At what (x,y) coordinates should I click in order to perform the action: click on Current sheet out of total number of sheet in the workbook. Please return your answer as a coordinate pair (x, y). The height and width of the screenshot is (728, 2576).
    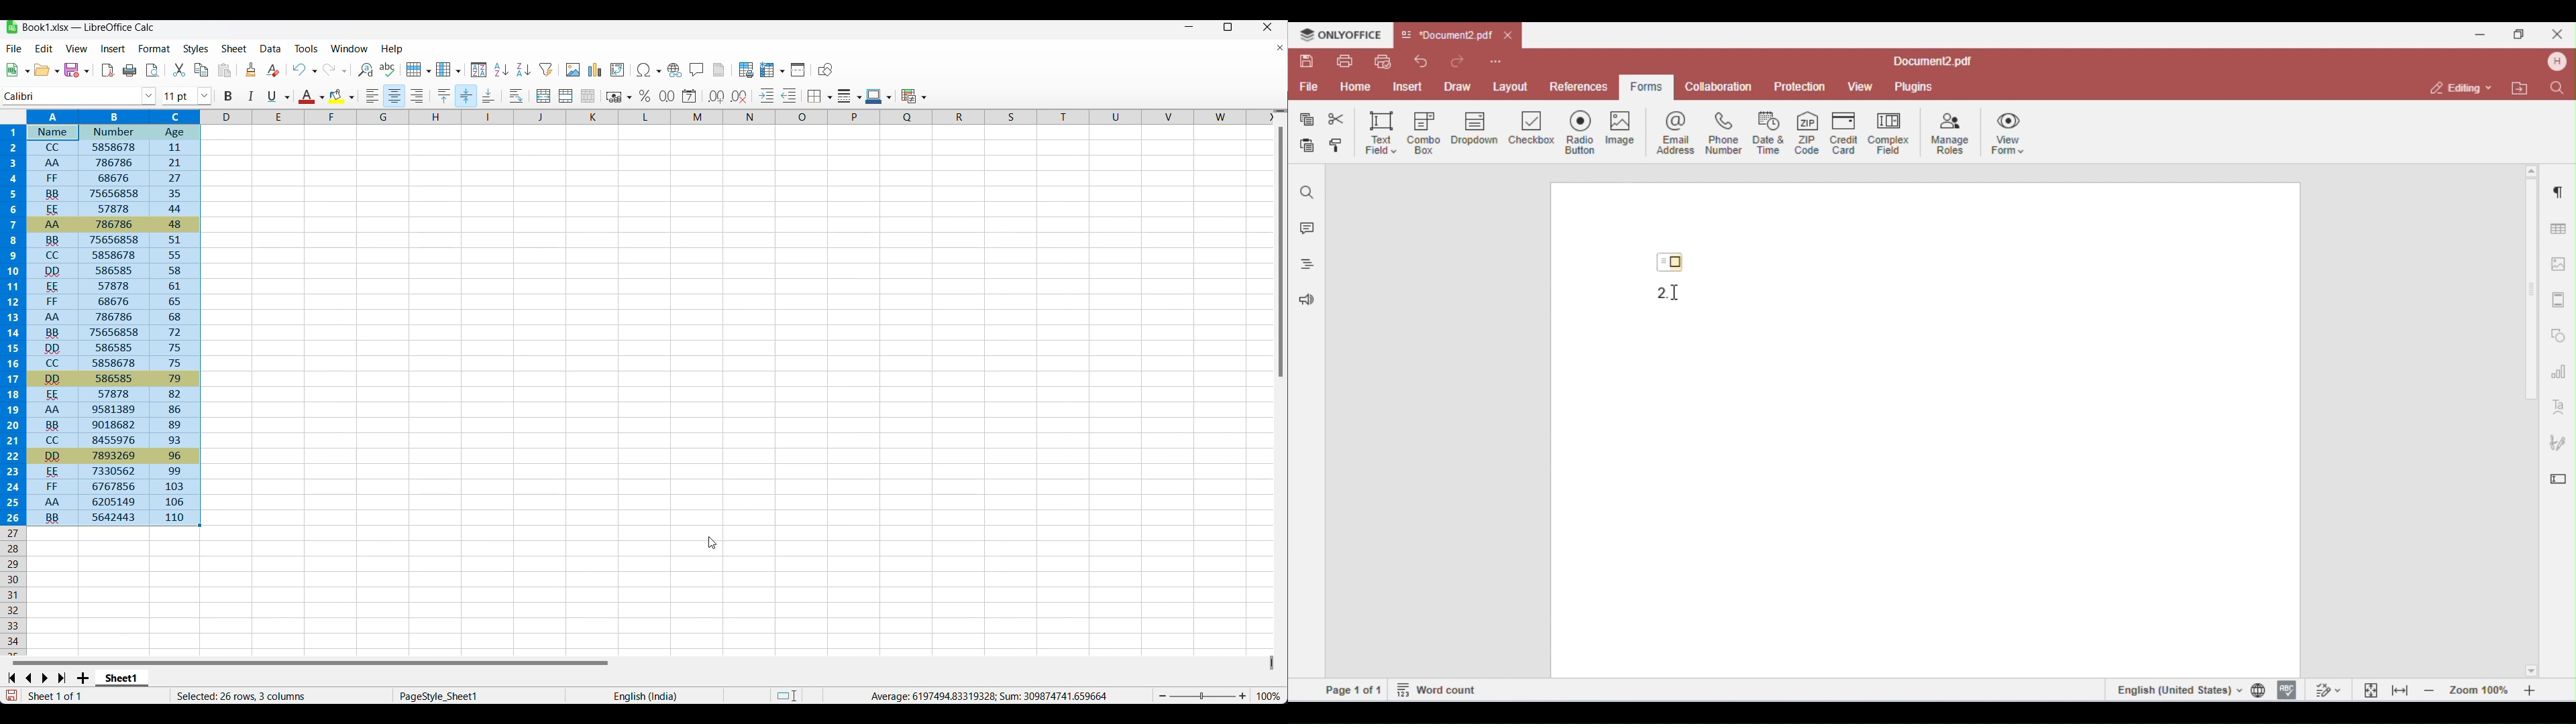
    Looking at the image, I should click on (82, 696).